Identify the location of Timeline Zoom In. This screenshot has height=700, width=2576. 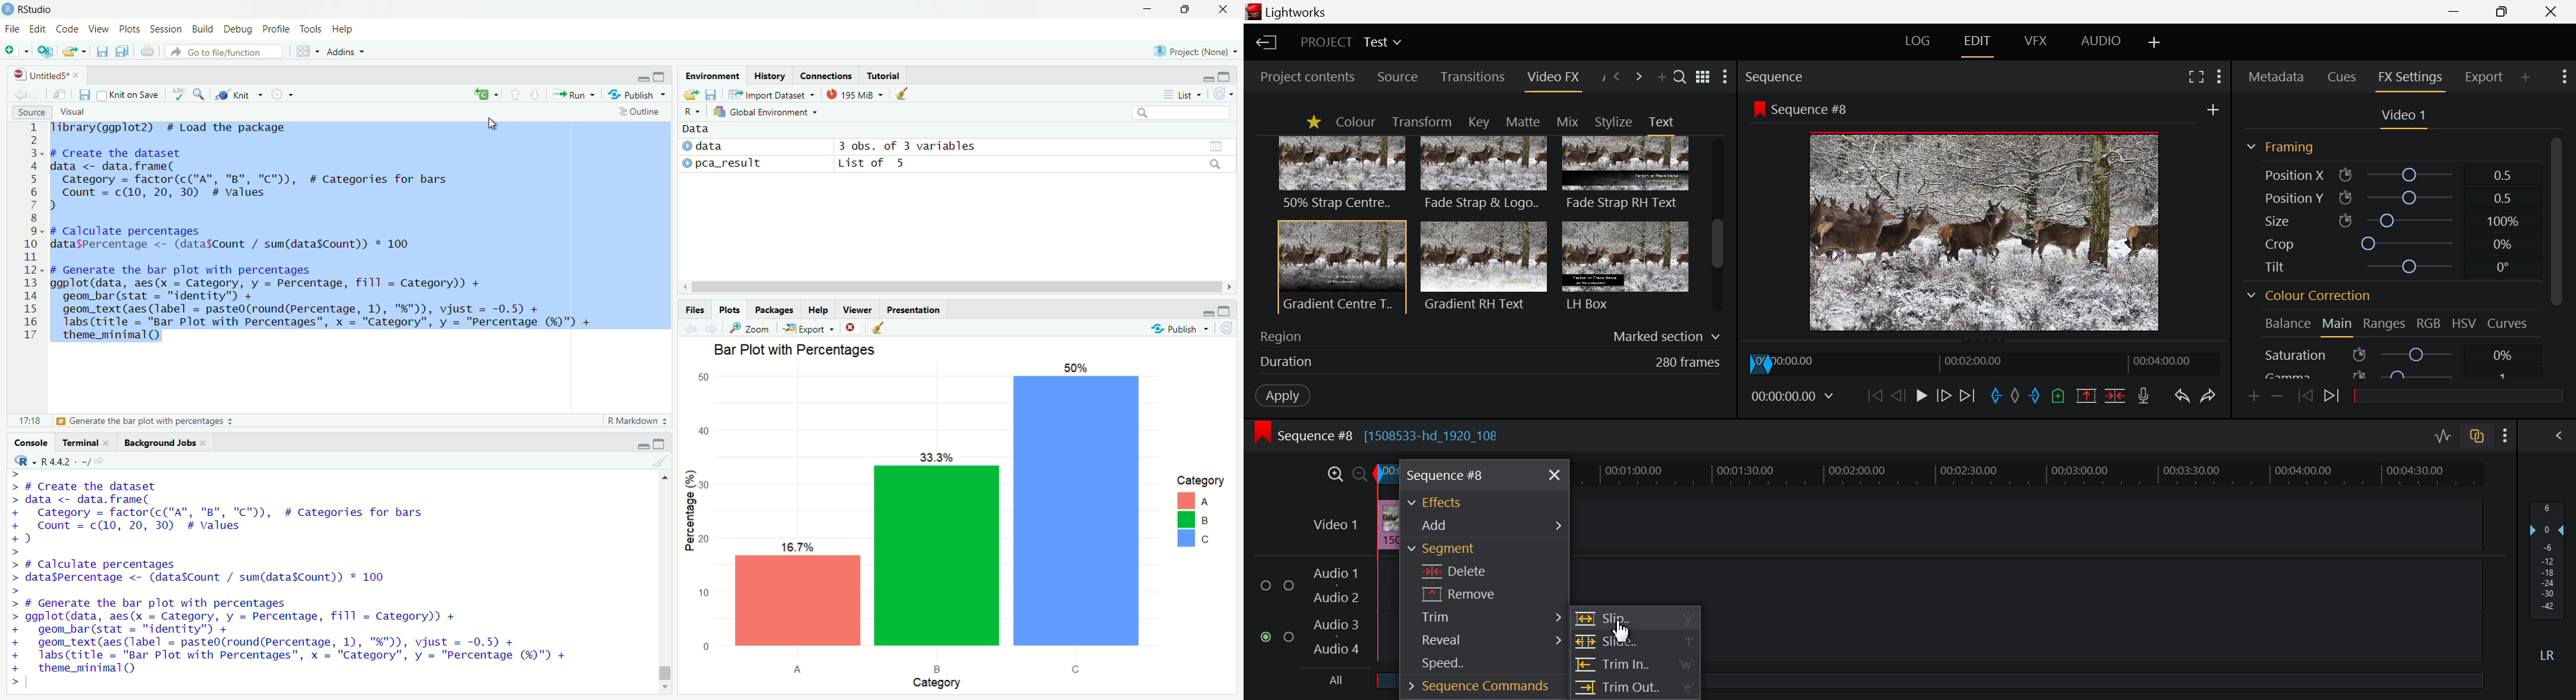
(1335, 472).